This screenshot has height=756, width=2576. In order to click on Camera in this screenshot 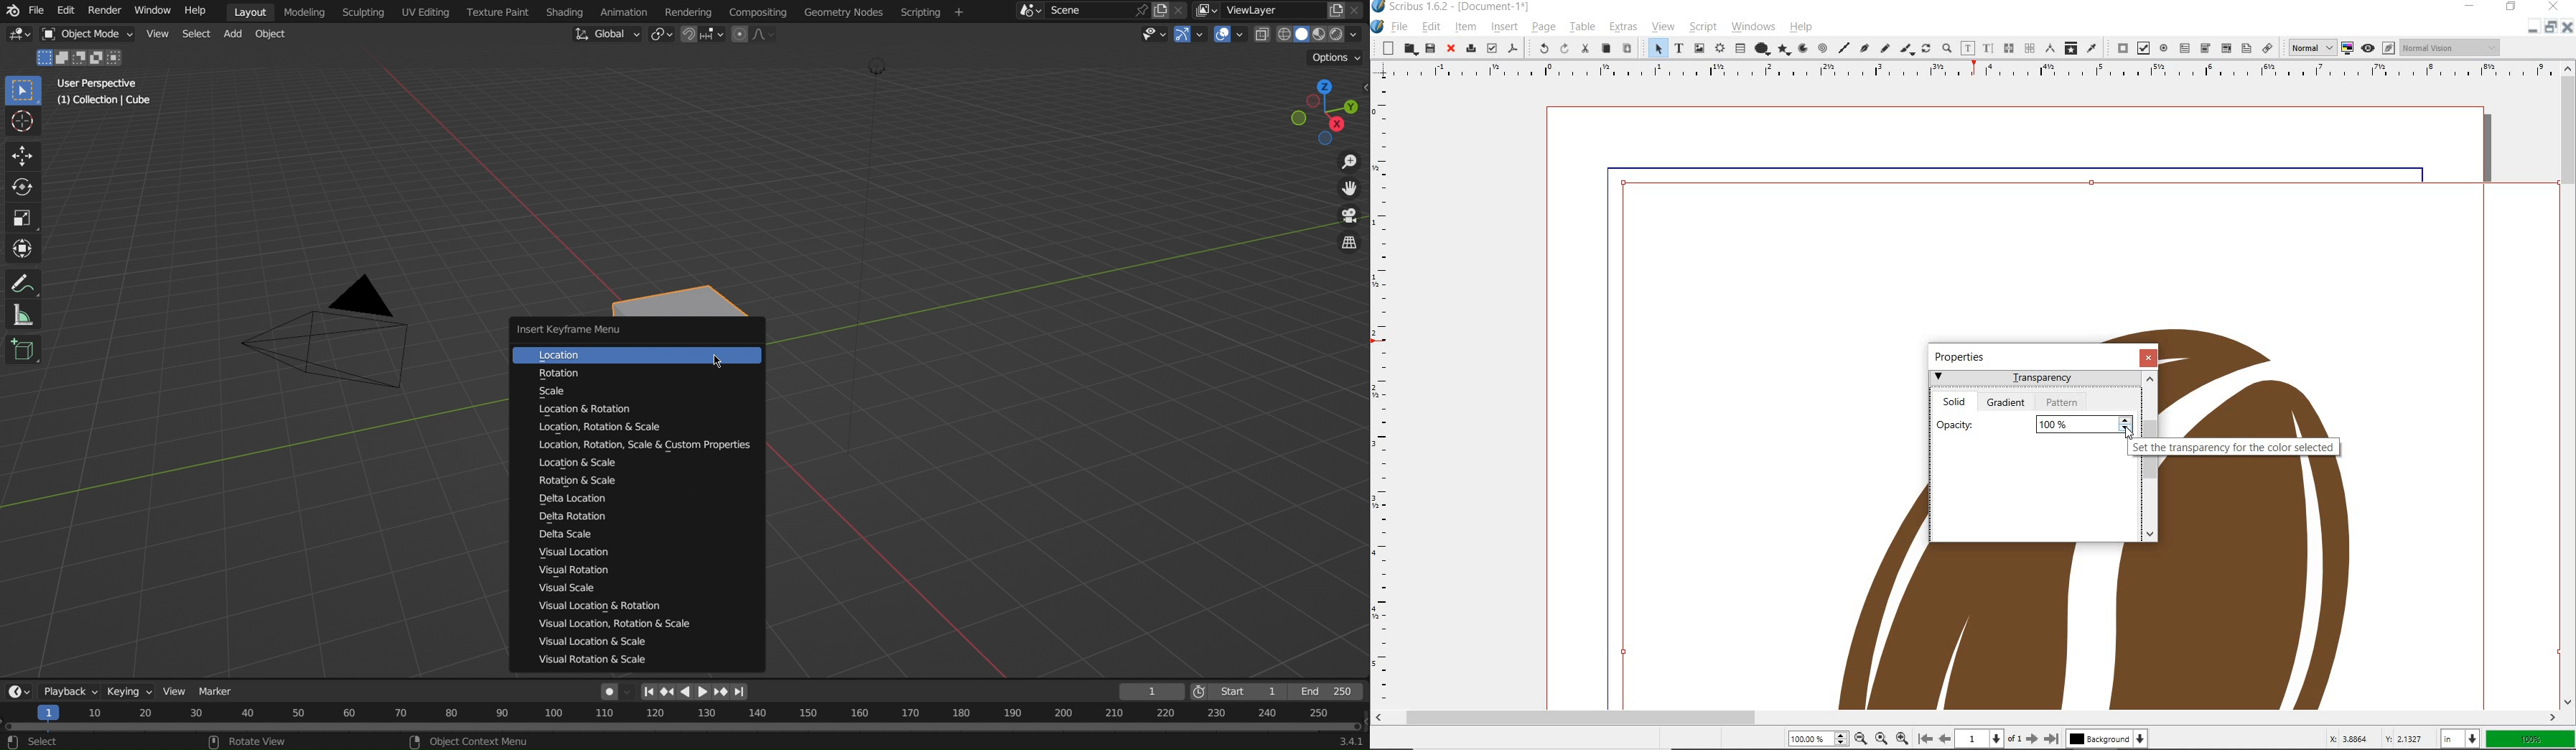, I will do `click(332, 341)`.